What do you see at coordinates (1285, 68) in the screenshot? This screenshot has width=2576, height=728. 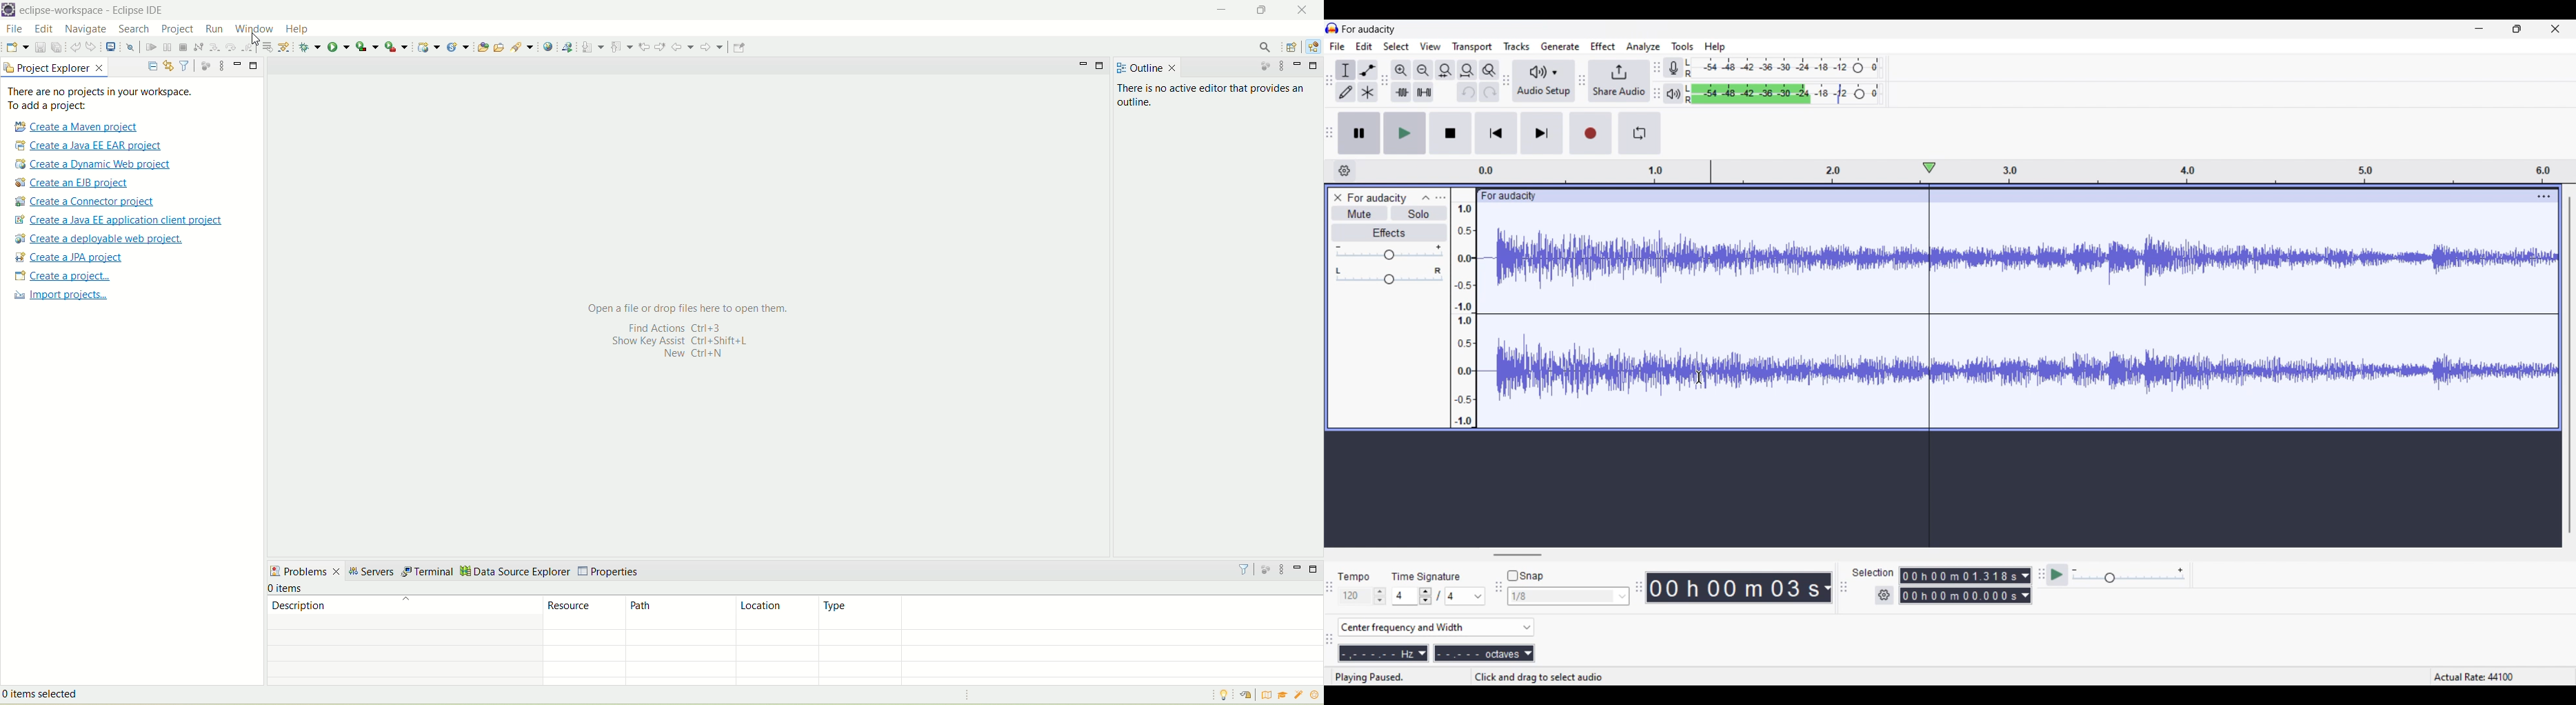 I see `view menu` at bounding box center [1285, 68].